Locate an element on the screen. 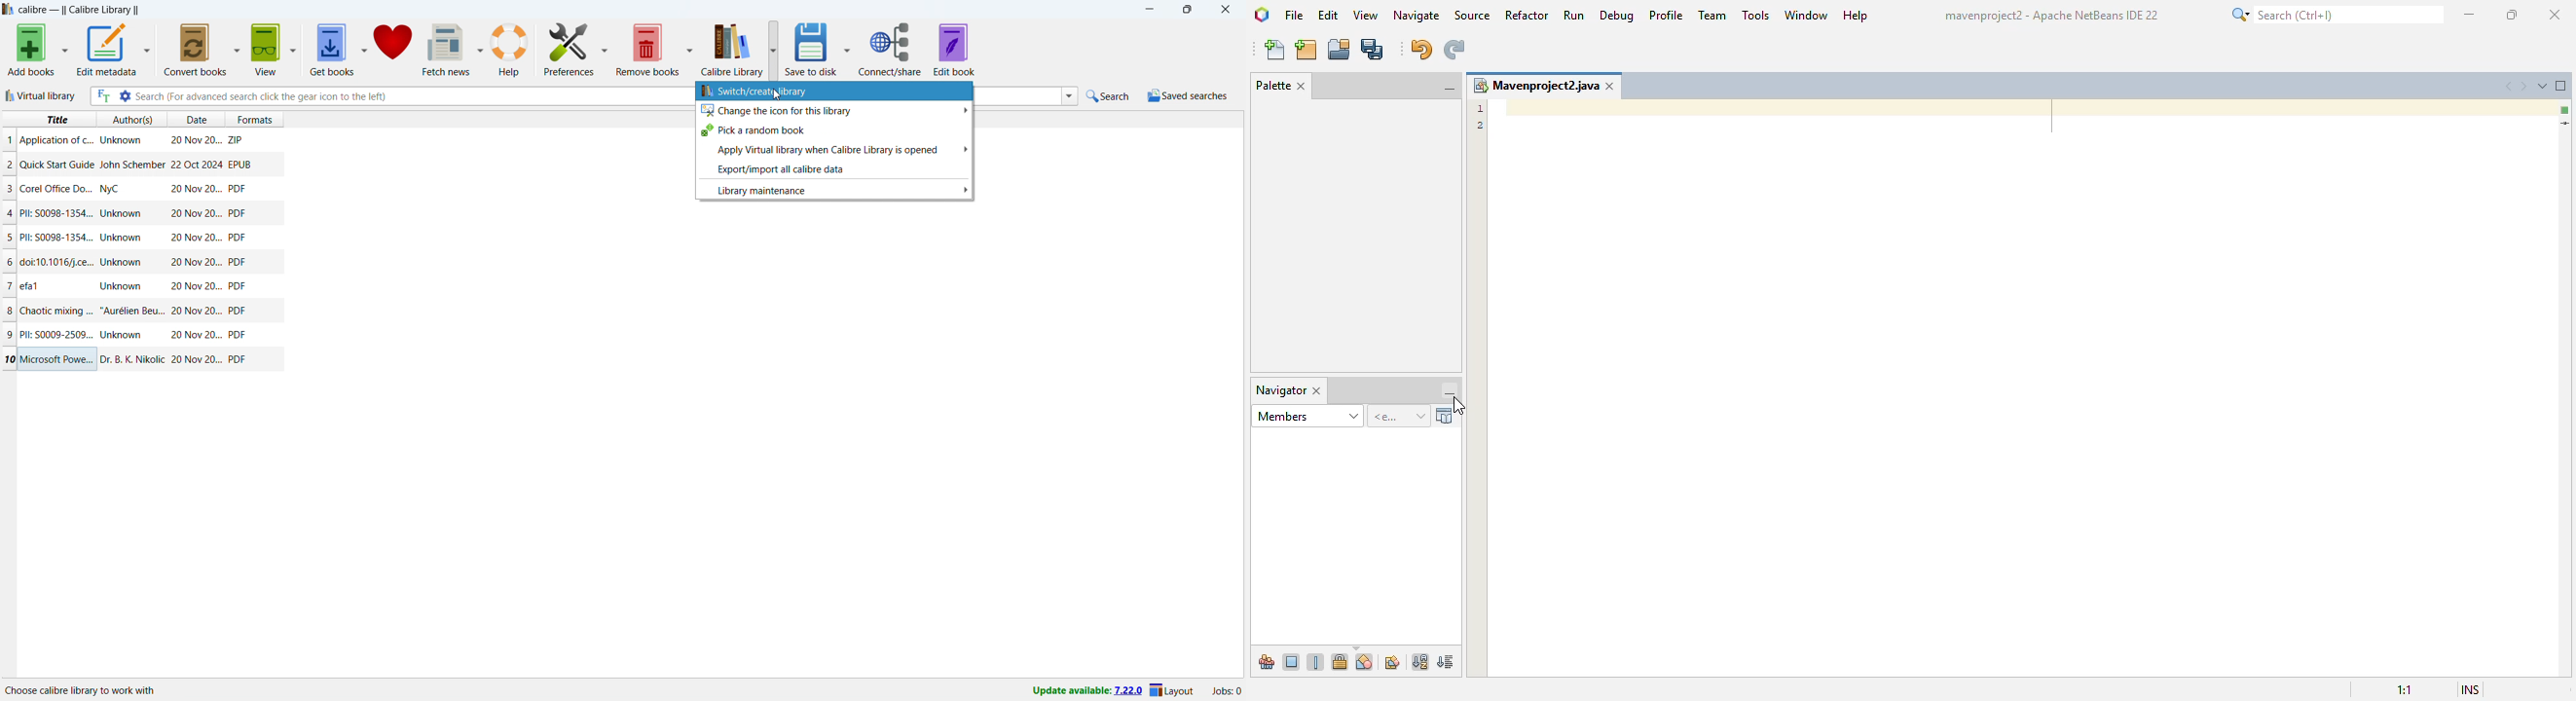 The height and width of the screenshot is (728, 2576). get books options is located at coordinates (364, 49).